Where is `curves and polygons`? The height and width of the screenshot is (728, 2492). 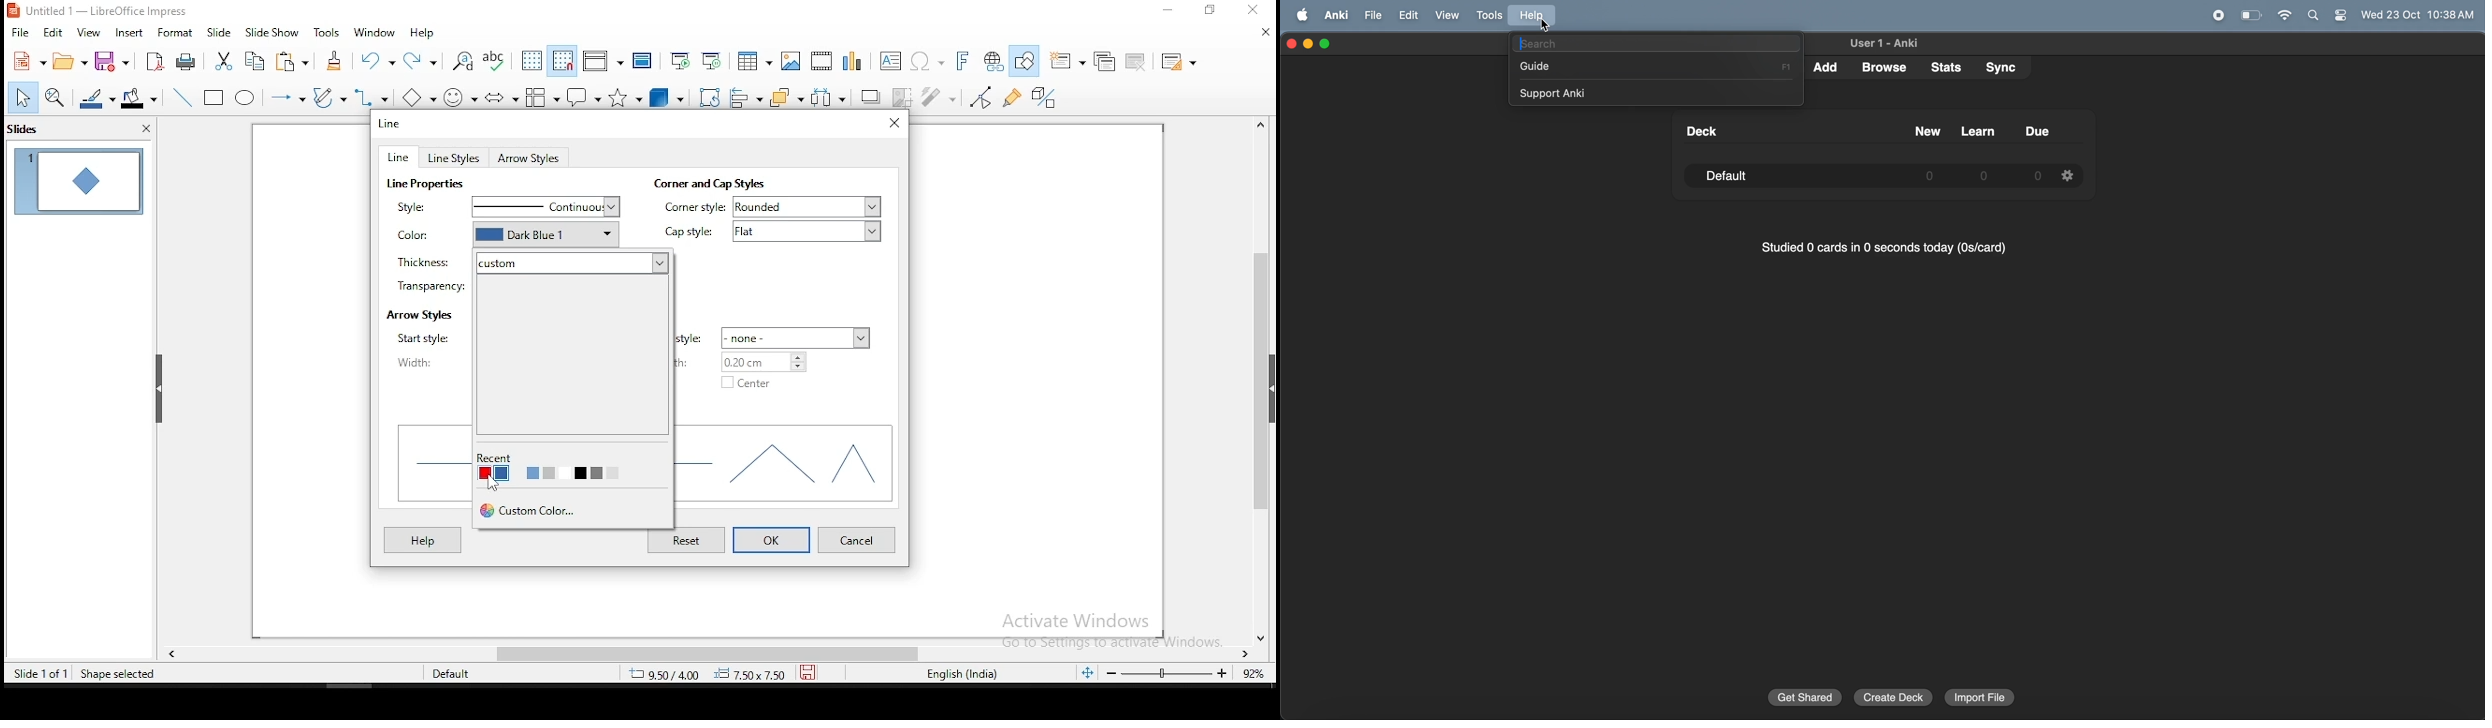 curves and polygons is located at coordinates (329, 98).